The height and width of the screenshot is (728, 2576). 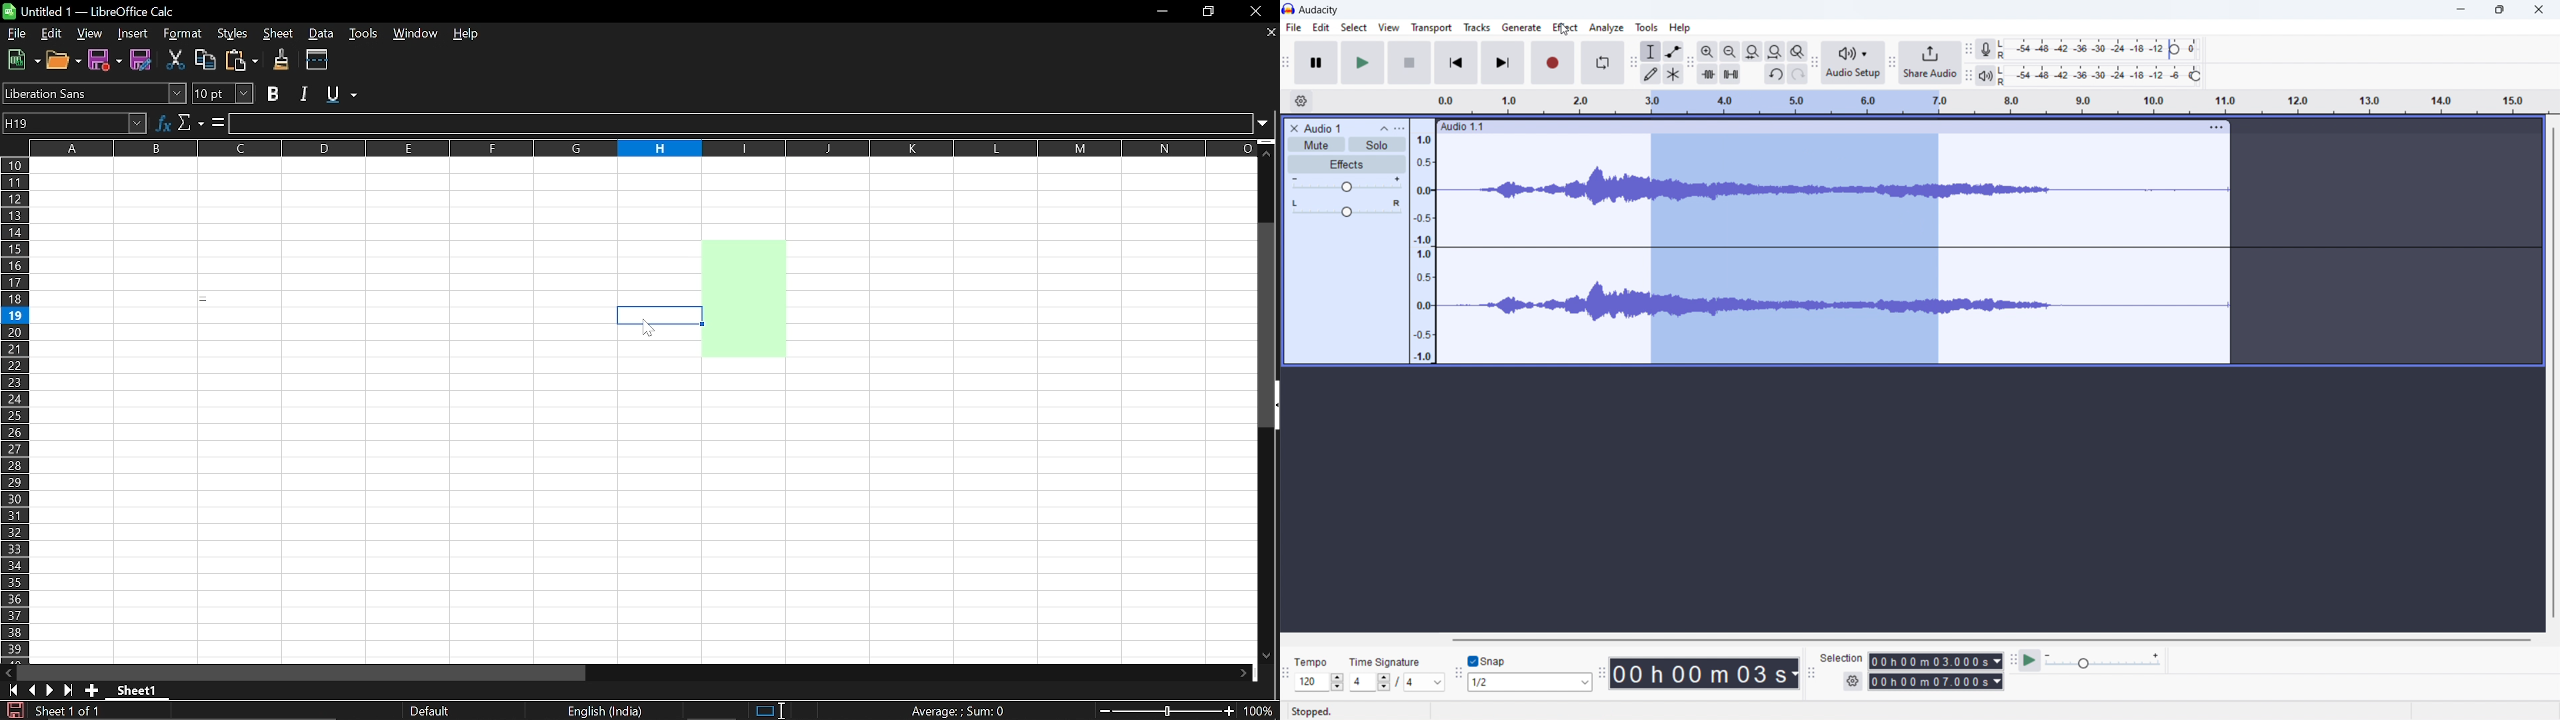 I want to click on Columns, so click(x=642, y=148).